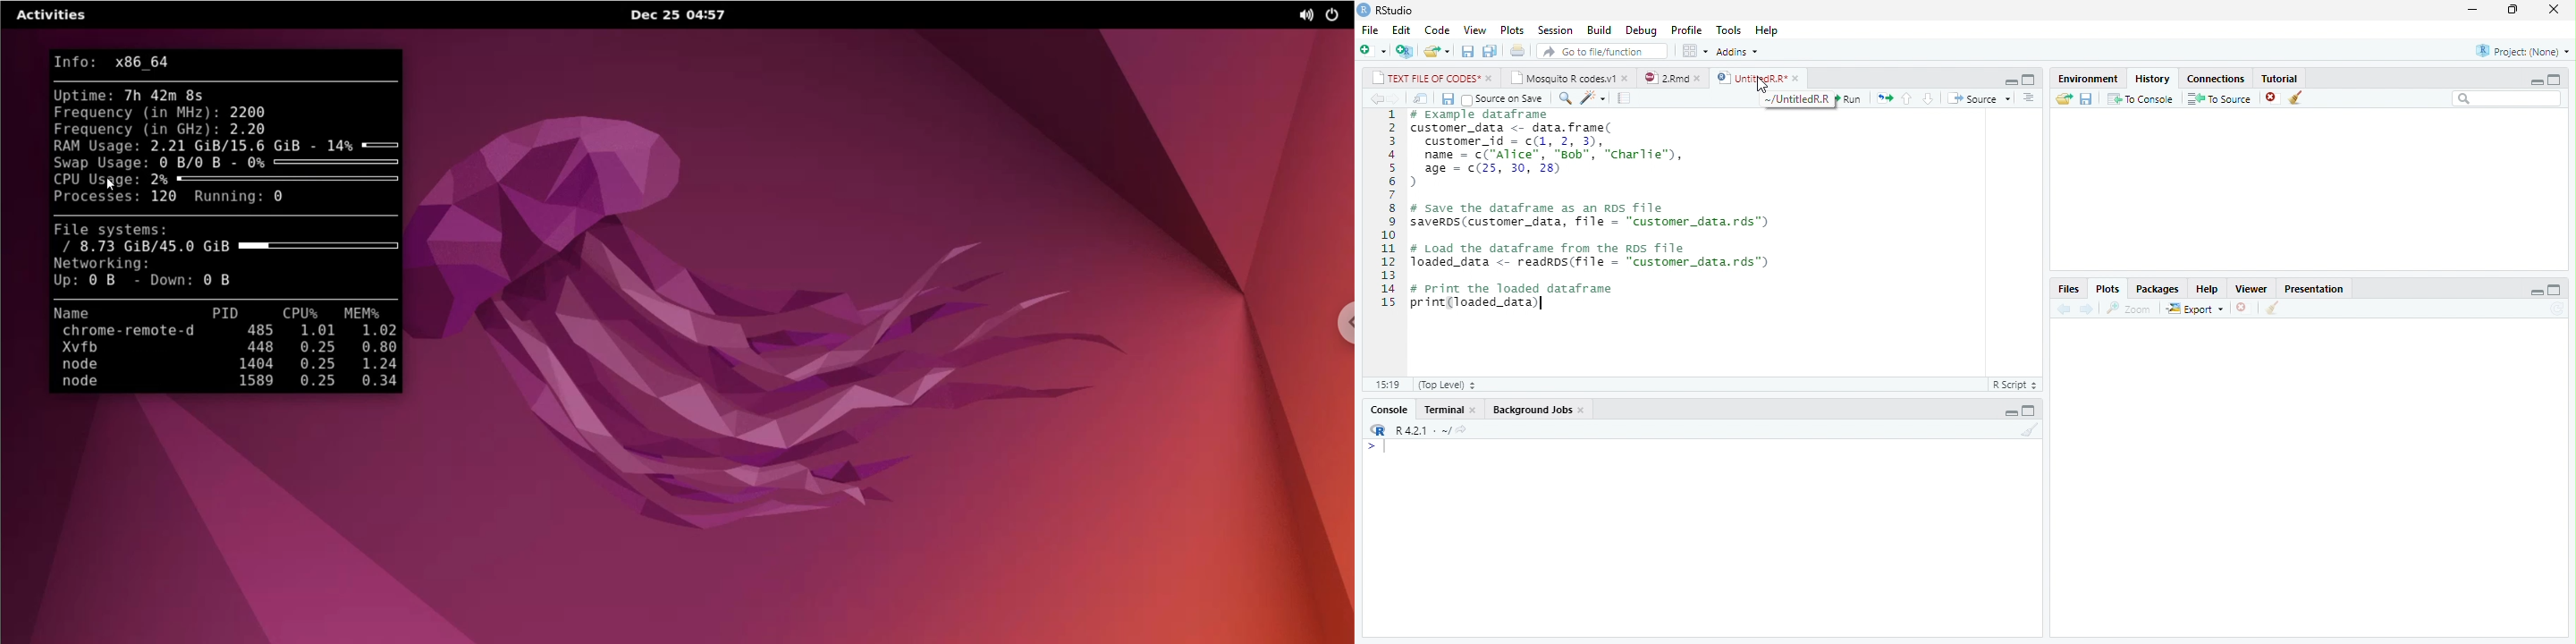  What do you see at coordinates (2068, 289) in the screenshot?
I see `Files` at bounding box center [2068, 289].